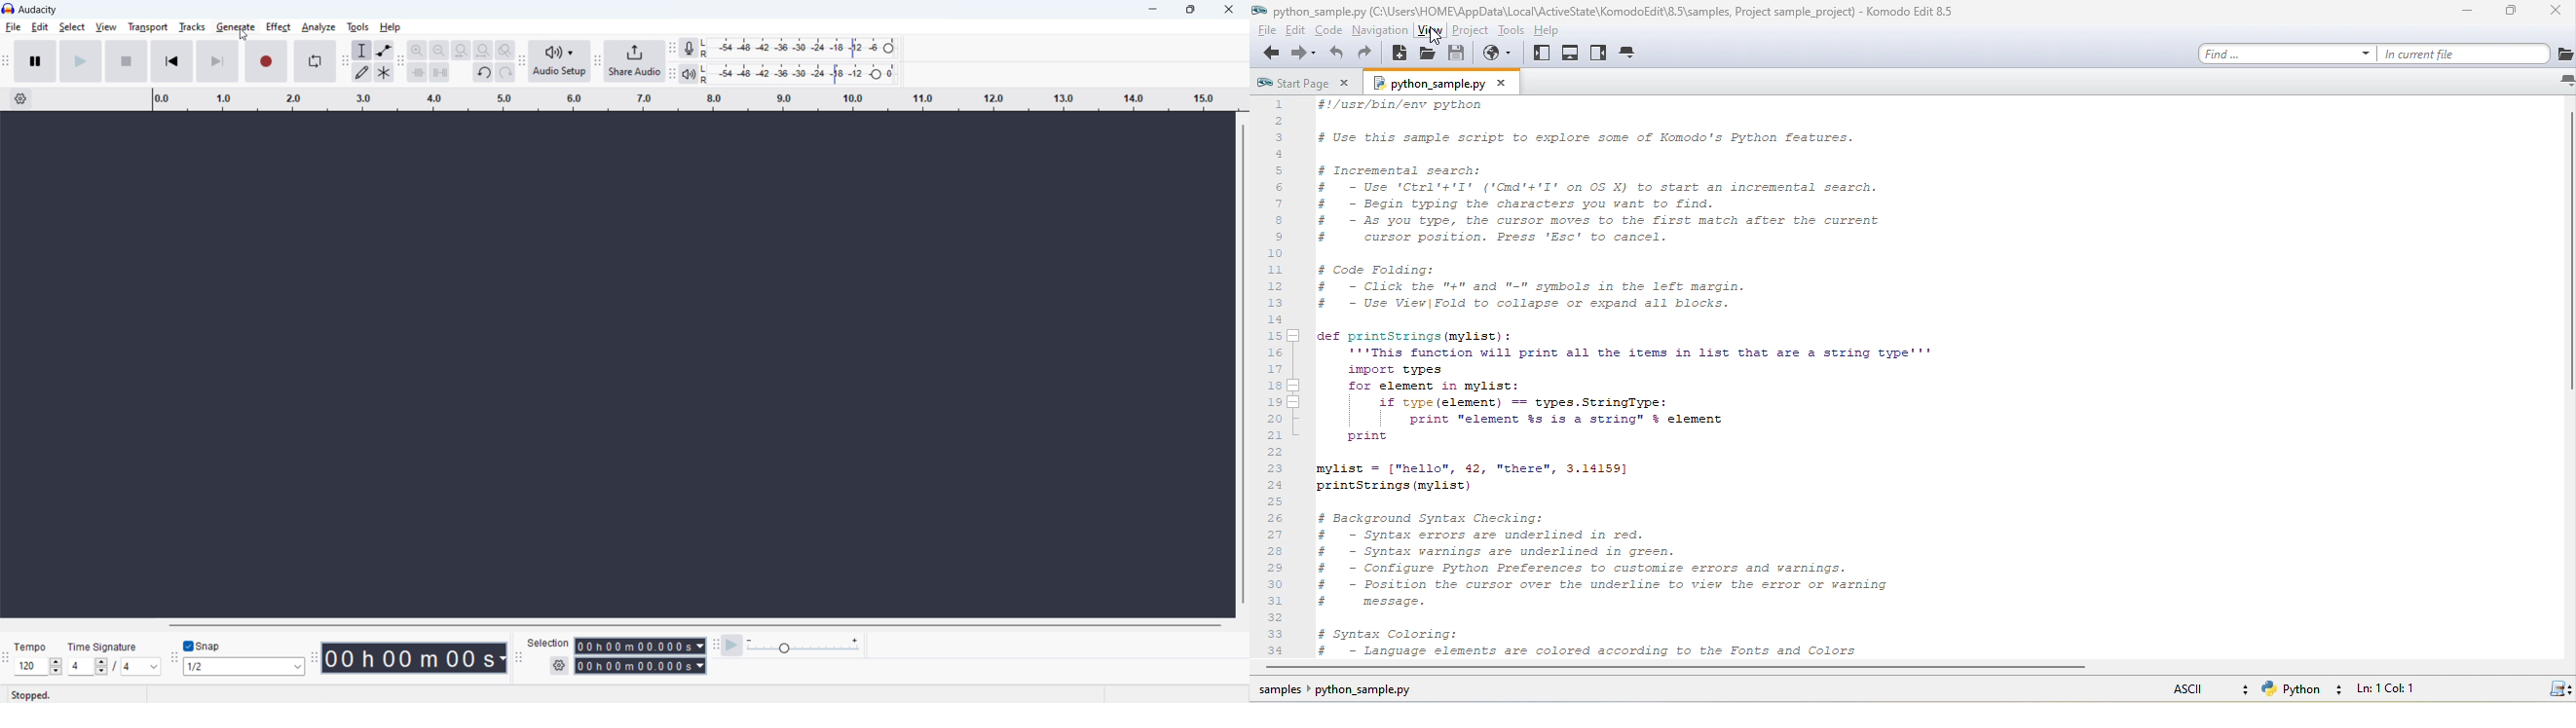  Describe the element at coordinates (175, 658) in the screenshot. I see `snapping toolbar` at that location.